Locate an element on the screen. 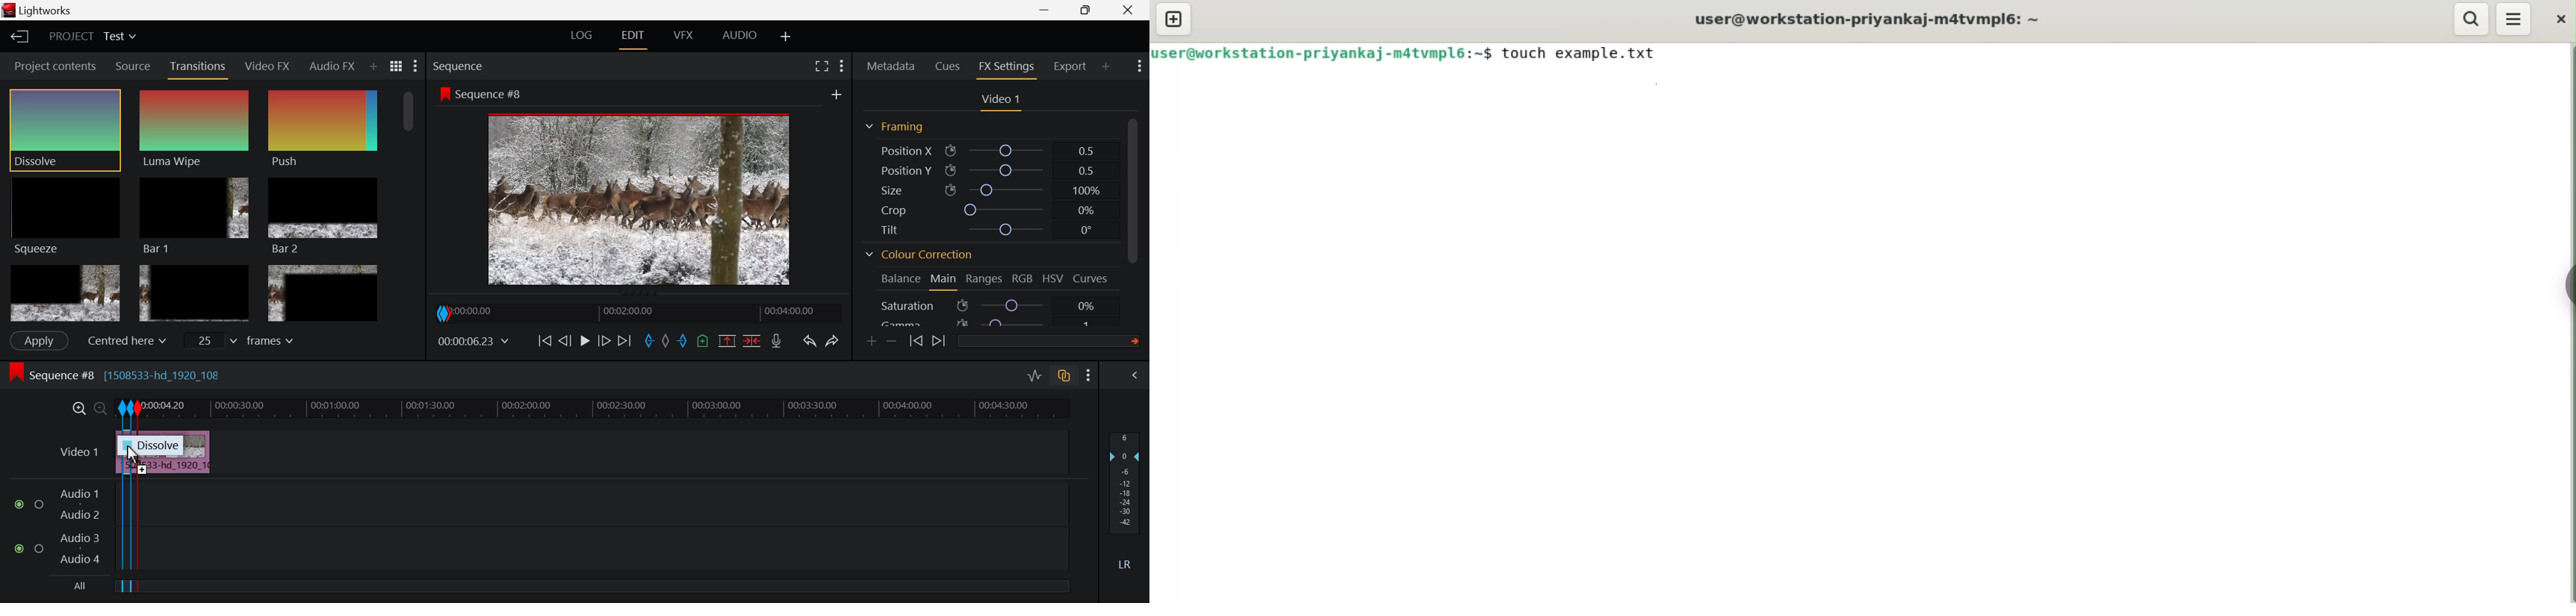 This screenshot has width=2576, height=616. Segment Out Mark is located at coordinates (141, 498).